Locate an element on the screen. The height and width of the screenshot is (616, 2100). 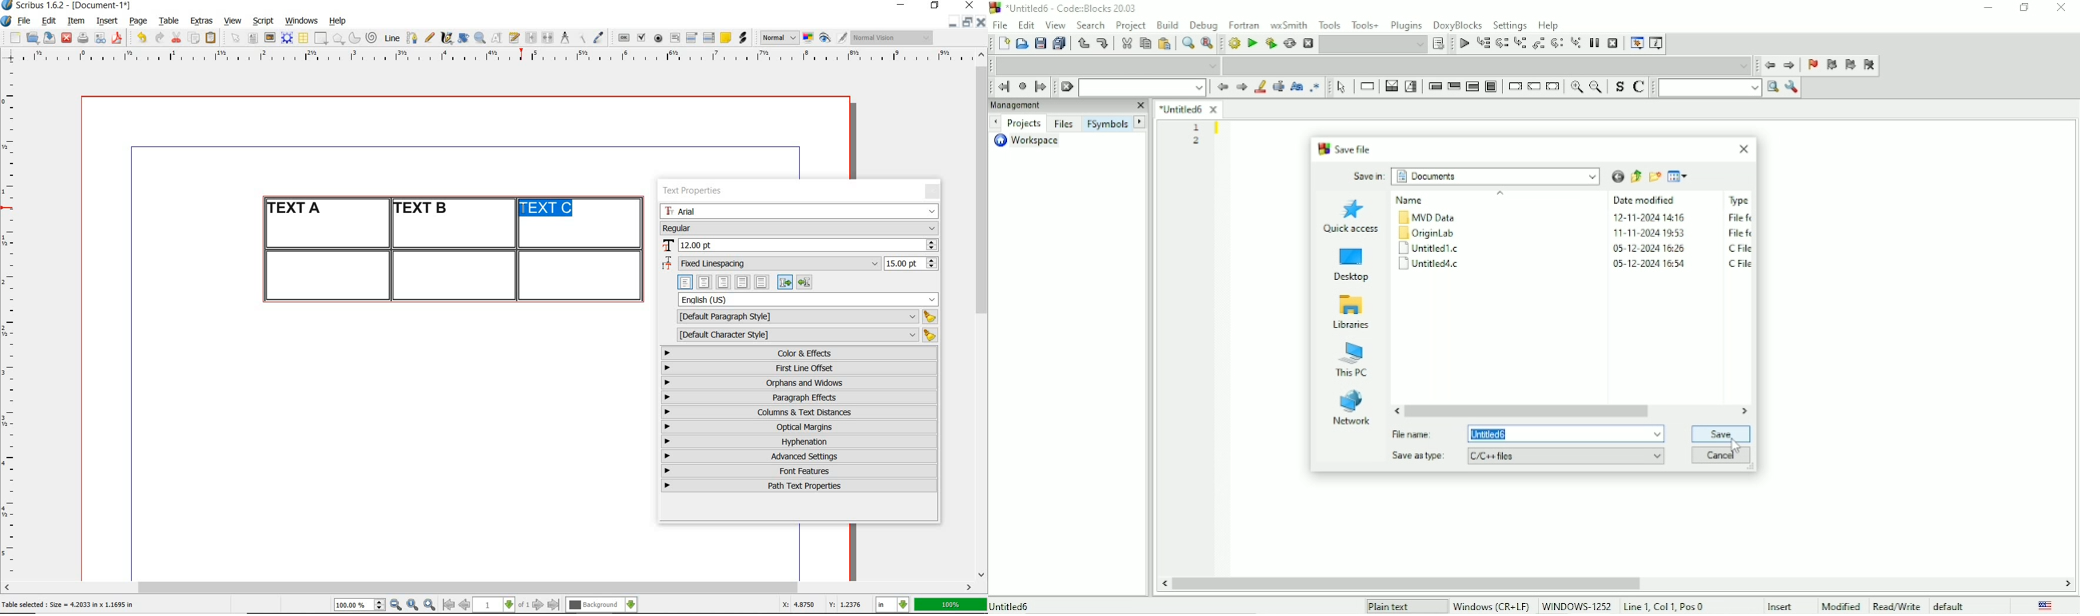
visual appearance of the display is located at coordinates (893, 38).